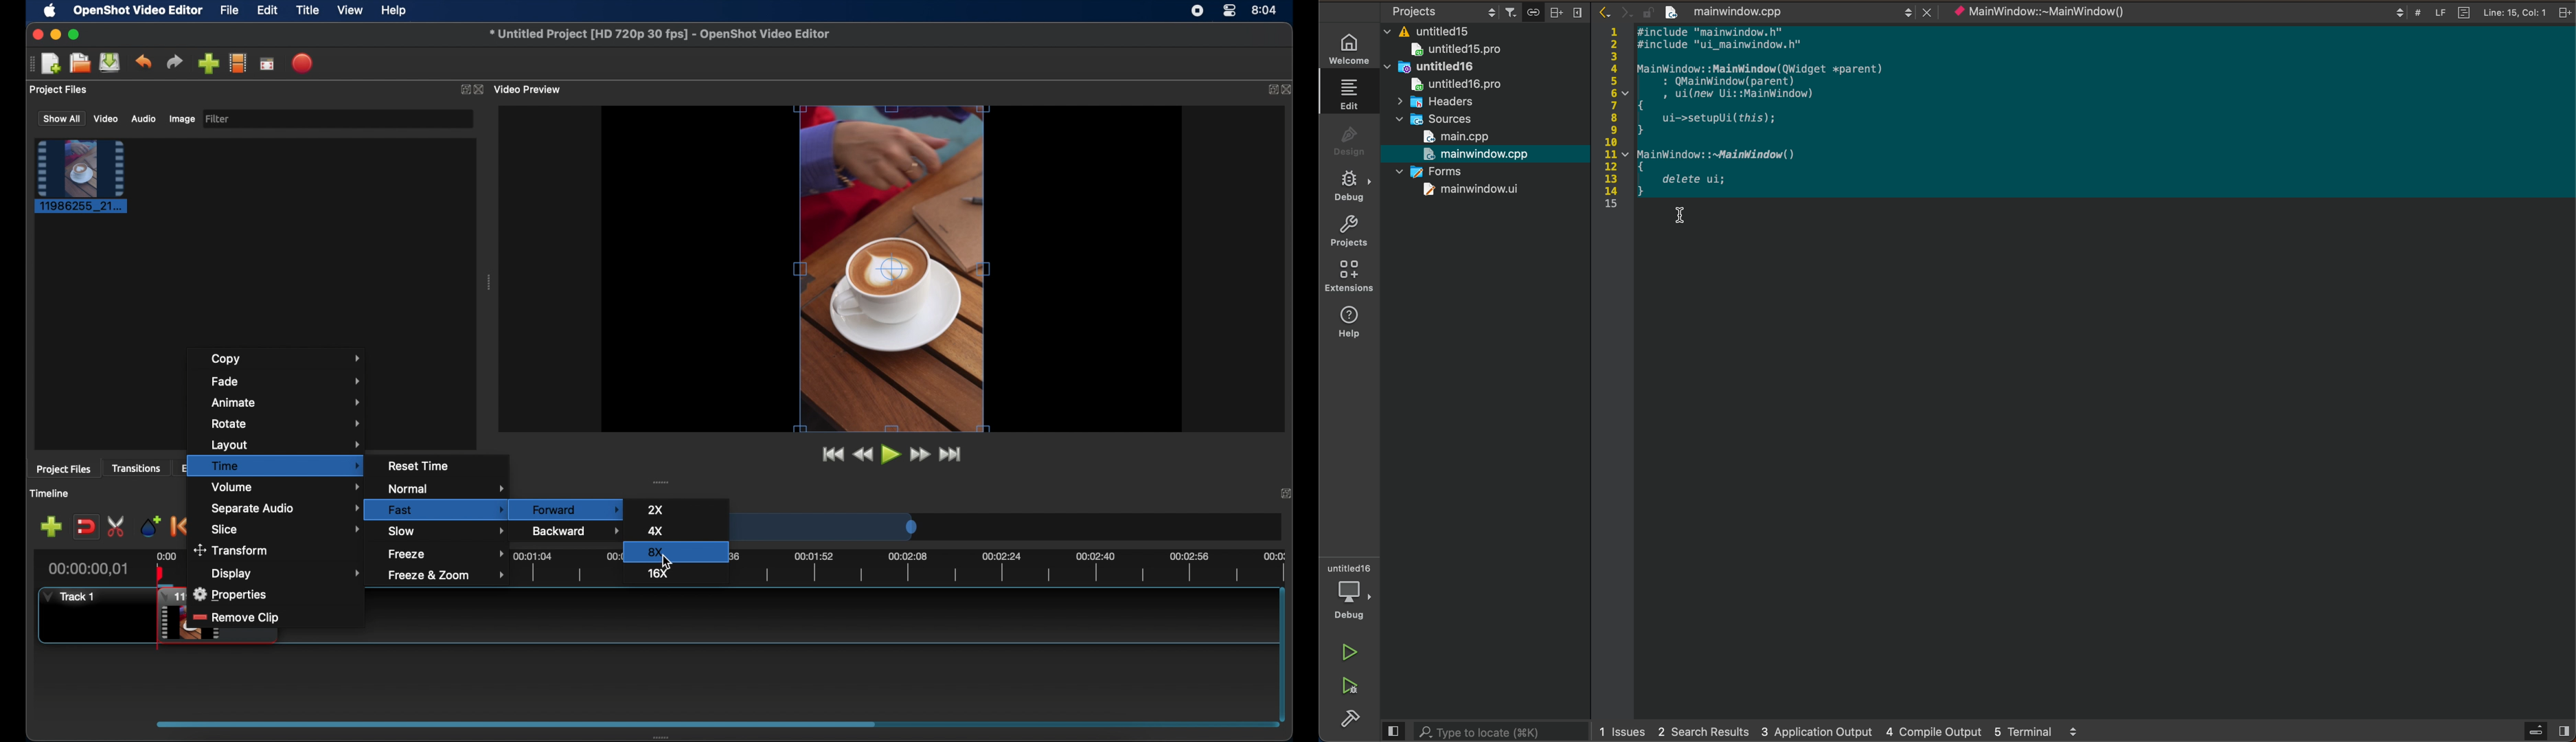  I want to click on mainwindow.cpp, so click(1478, 156).